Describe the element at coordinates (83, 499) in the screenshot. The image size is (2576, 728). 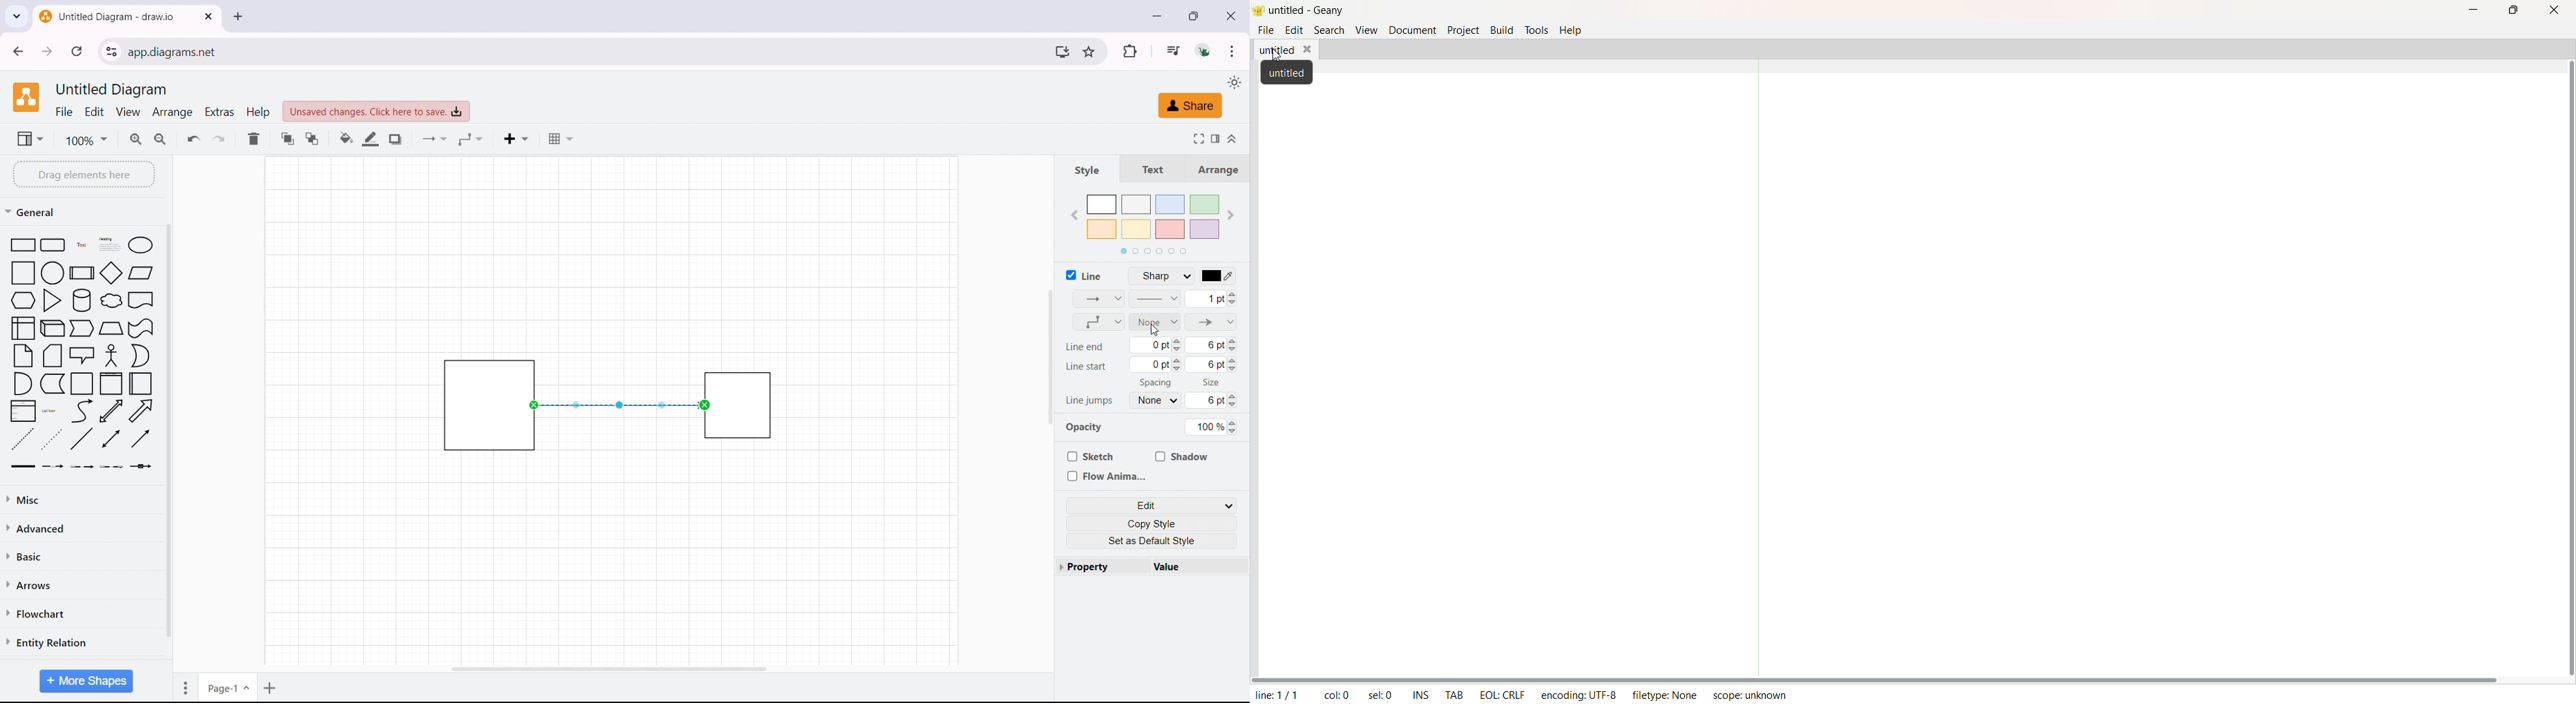
I see `miscelleneous` at that location.